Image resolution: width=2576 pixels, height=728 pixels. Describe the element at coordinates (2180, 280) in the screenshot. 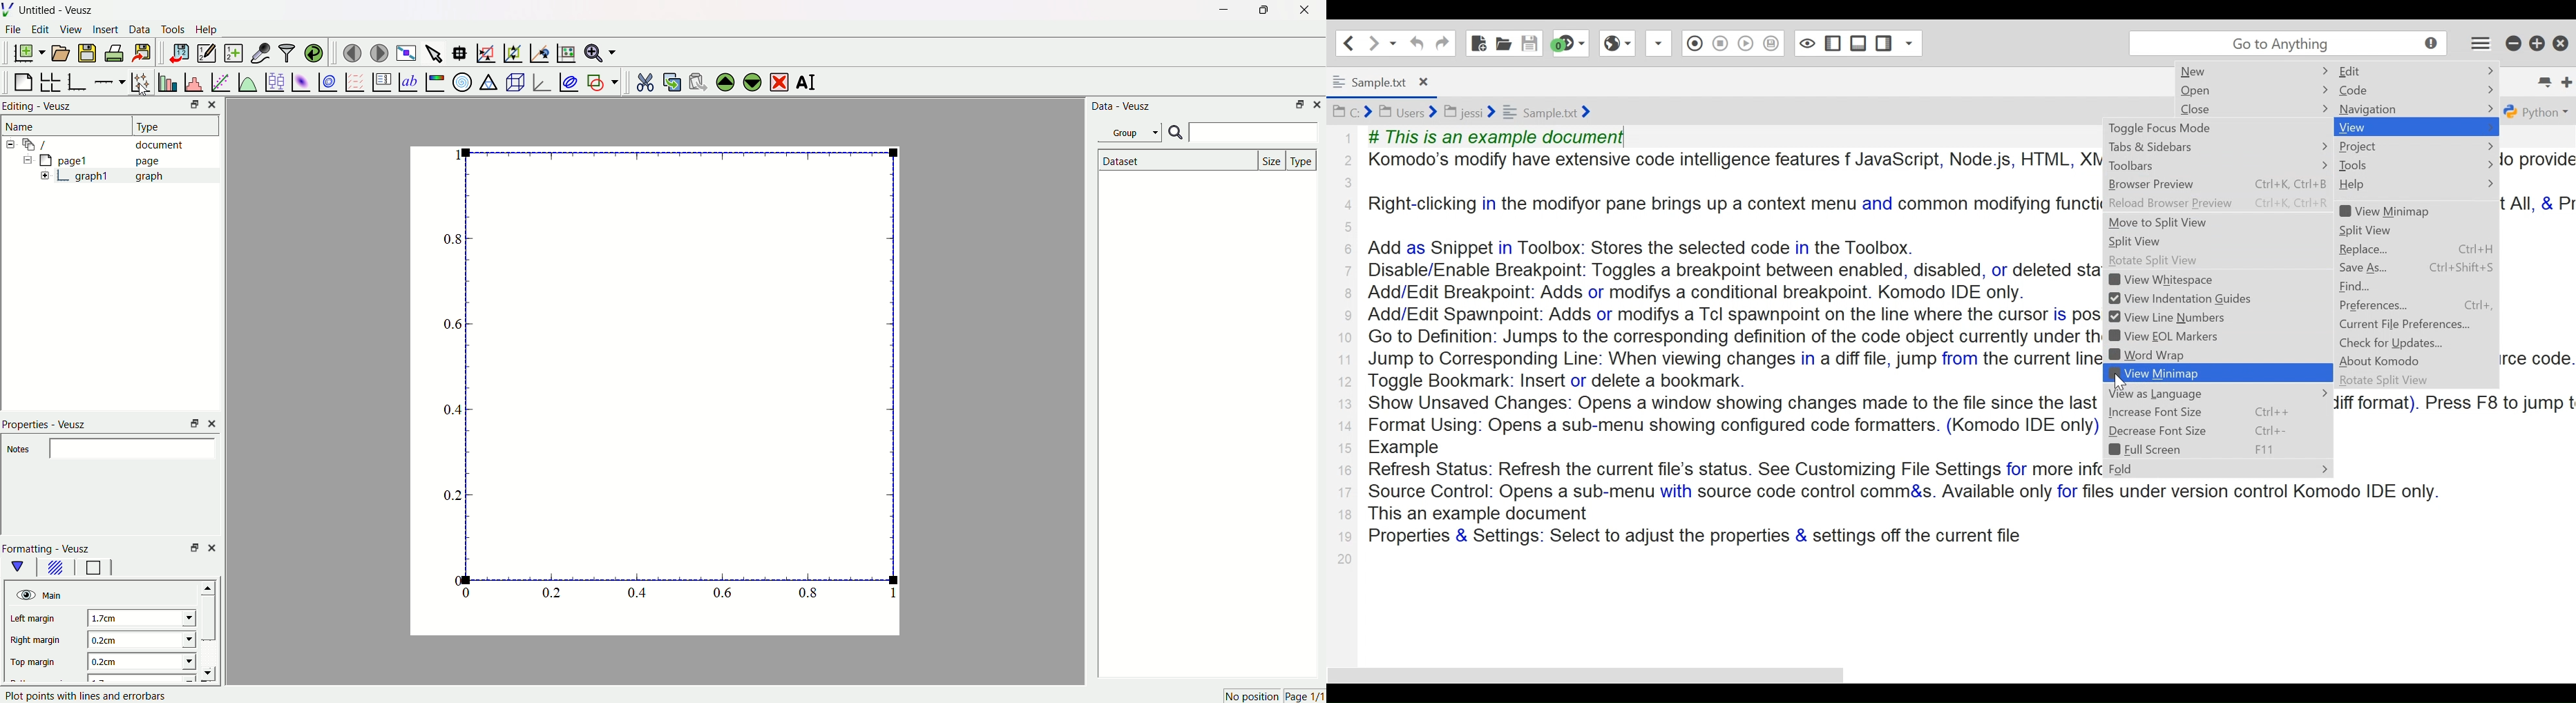

I see `View Whitespace` at that location.